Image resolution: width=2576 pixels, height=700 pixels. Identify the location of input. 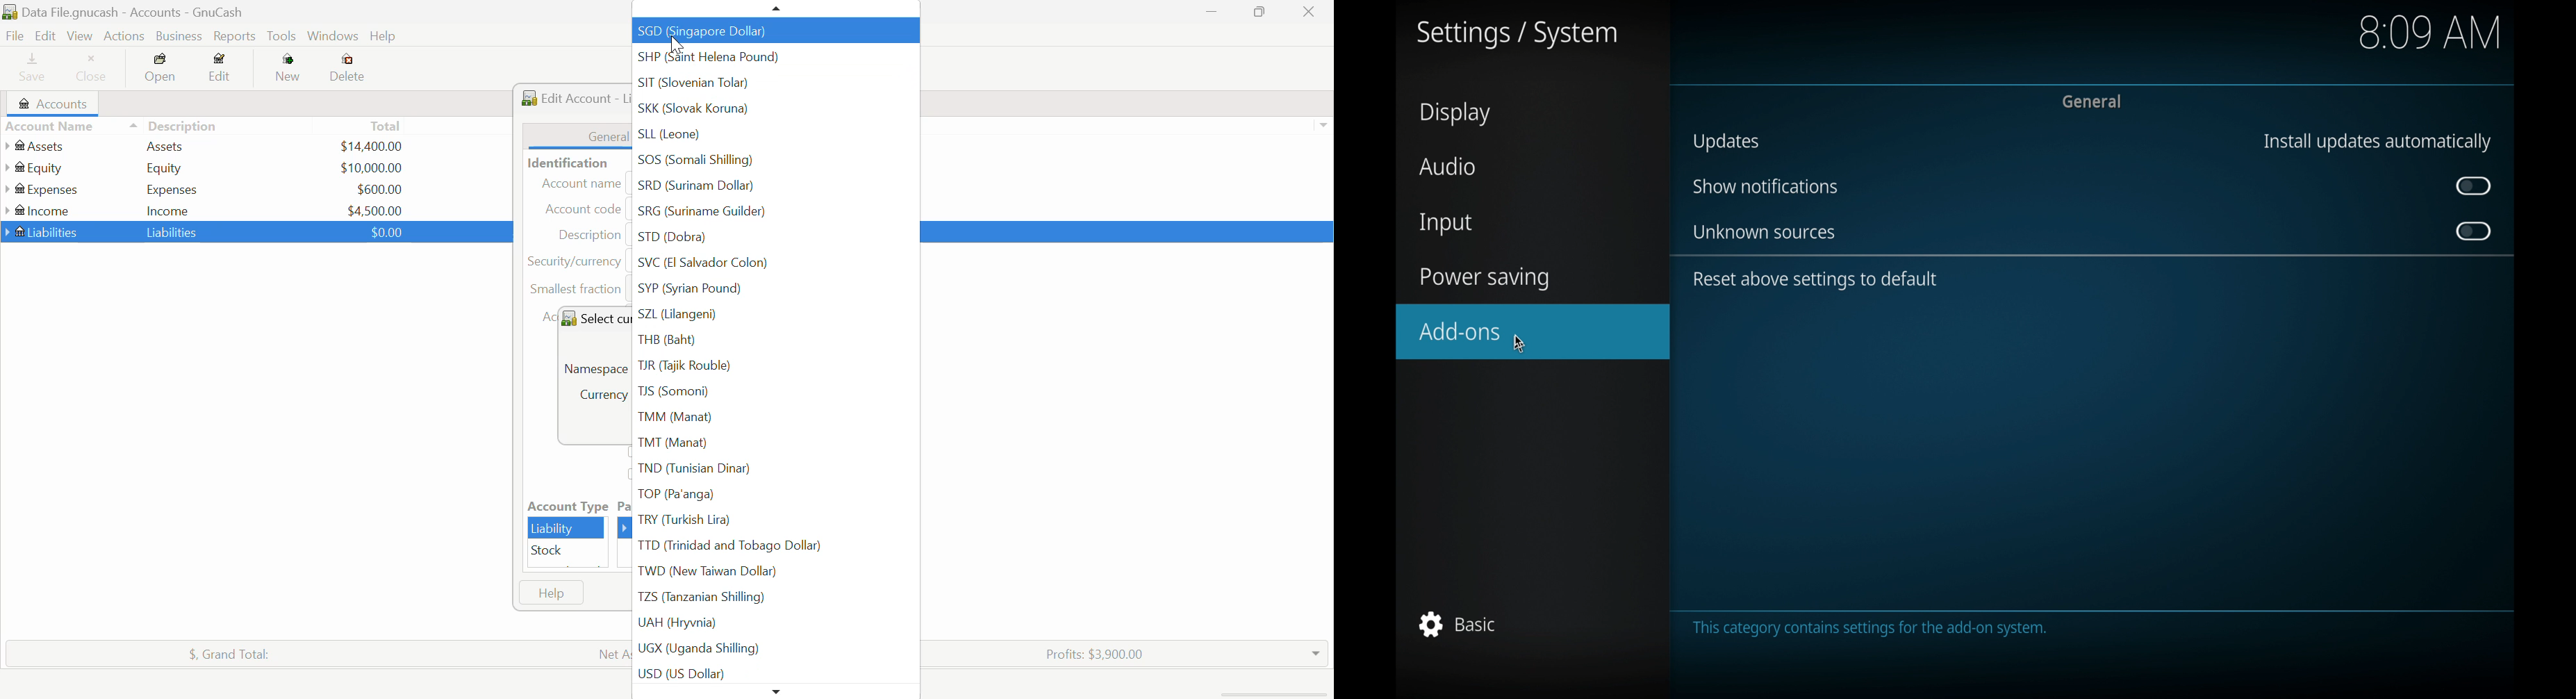
(1447, 225).